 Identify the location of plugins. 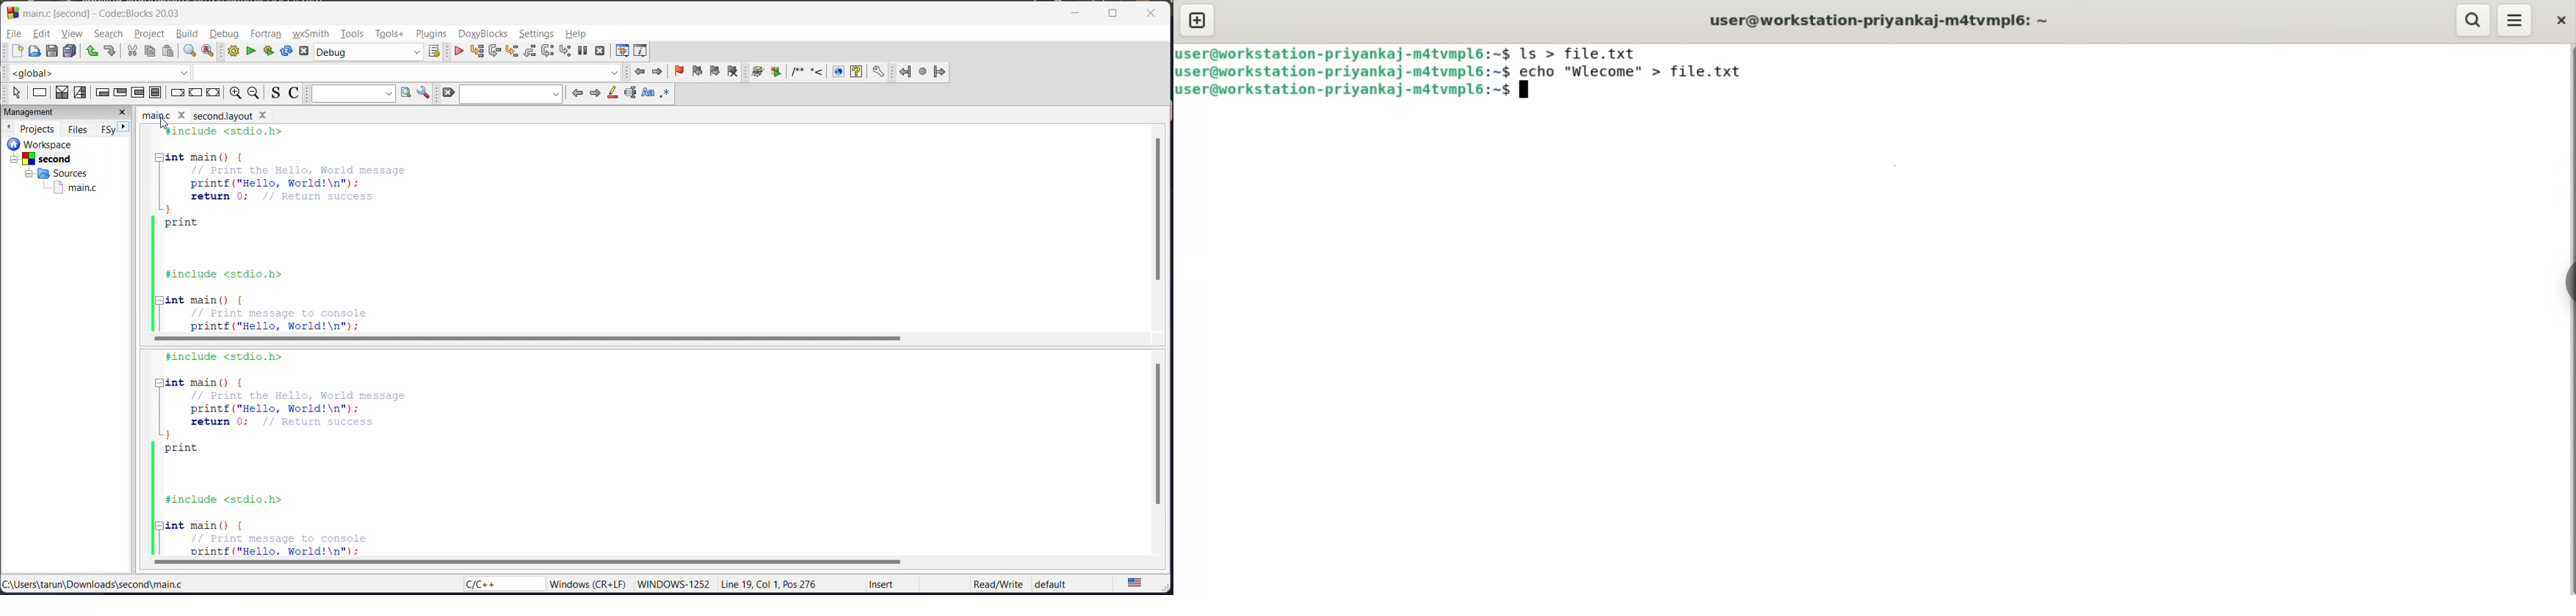
(433, 32).